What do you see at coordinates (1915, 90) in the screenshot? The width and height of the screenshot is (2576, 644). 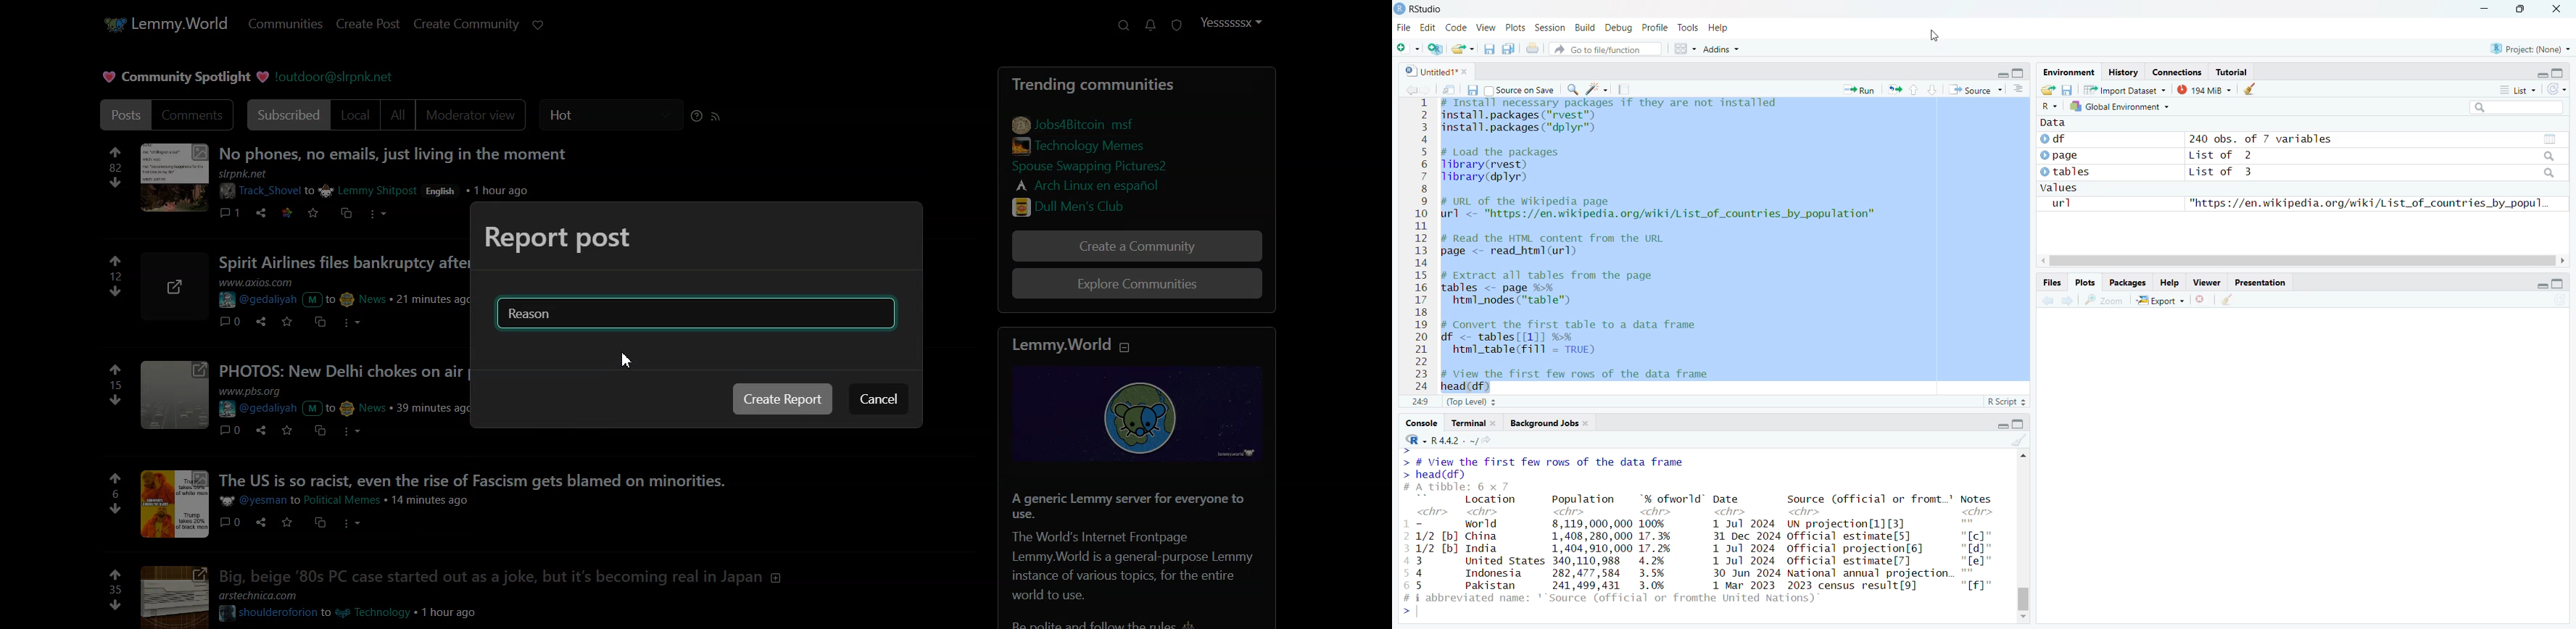 I see `up` at bounding box center [1915, 90].